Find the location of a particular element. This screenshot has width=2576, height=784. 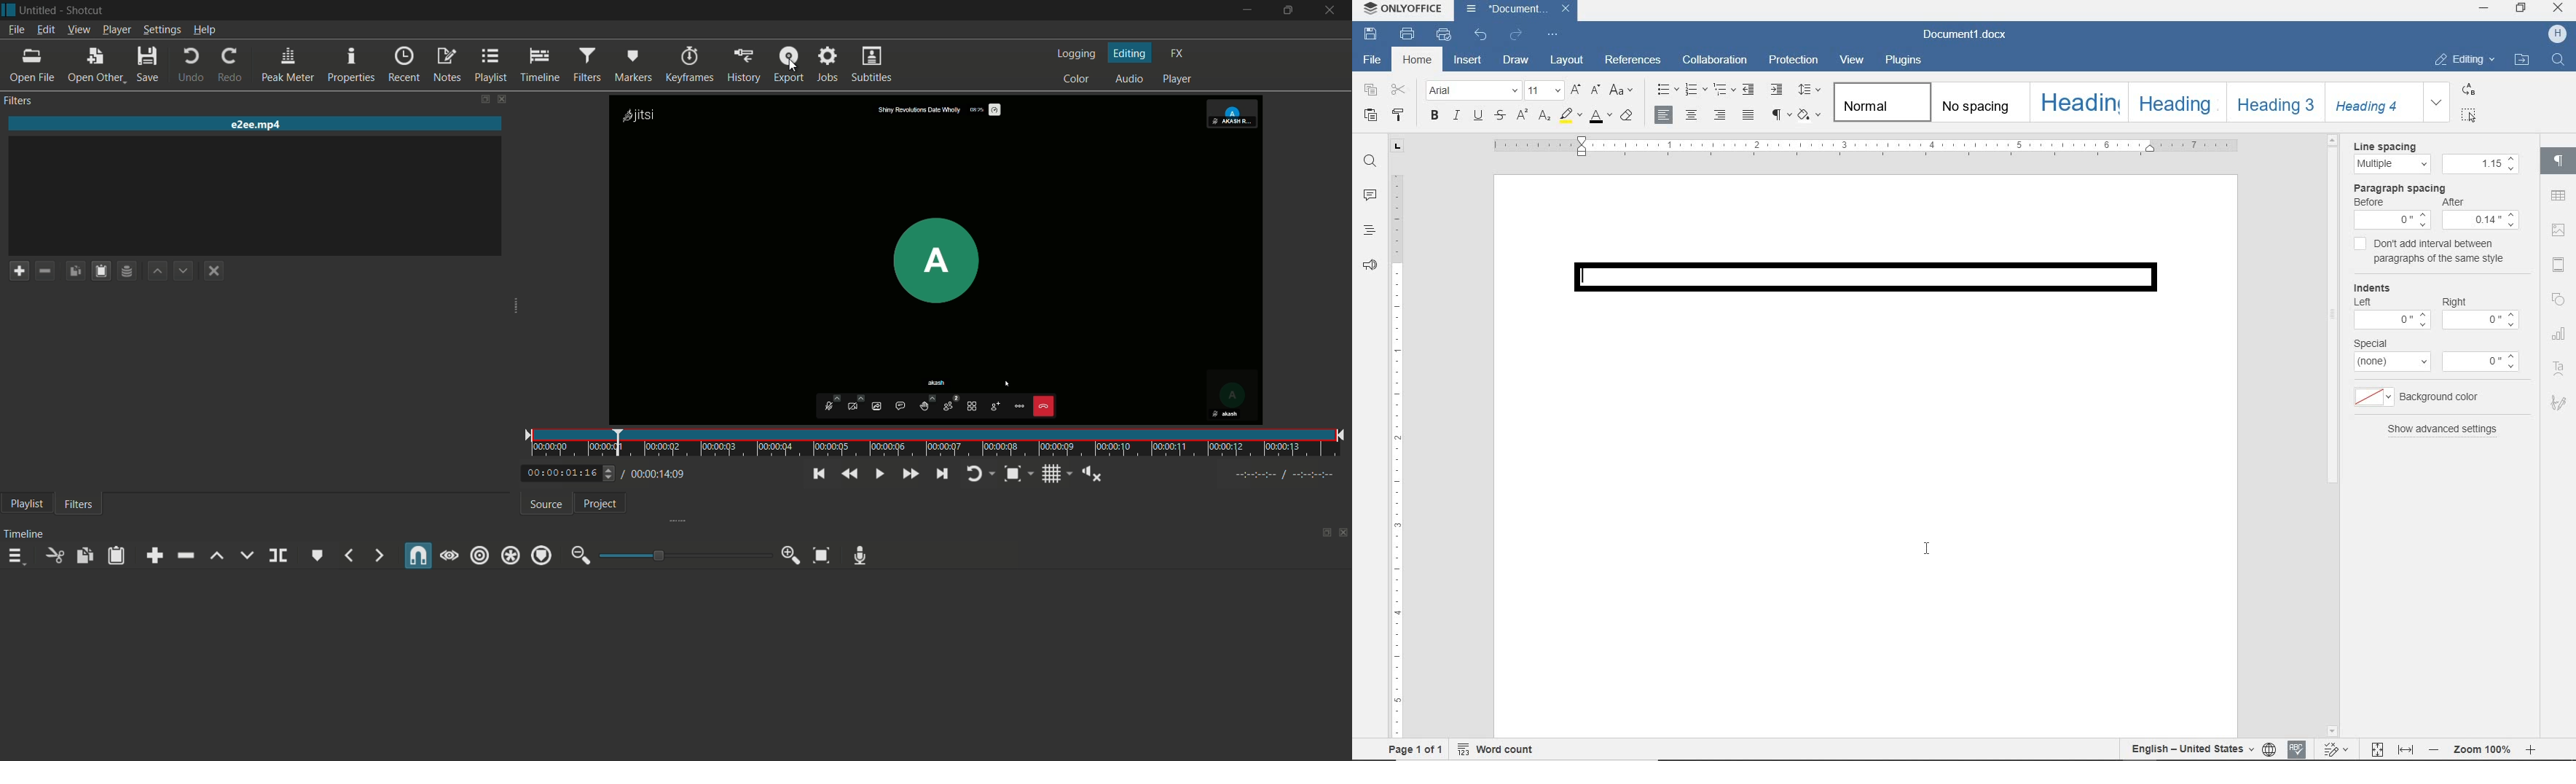

normal is located at coordinates (1882, 103).